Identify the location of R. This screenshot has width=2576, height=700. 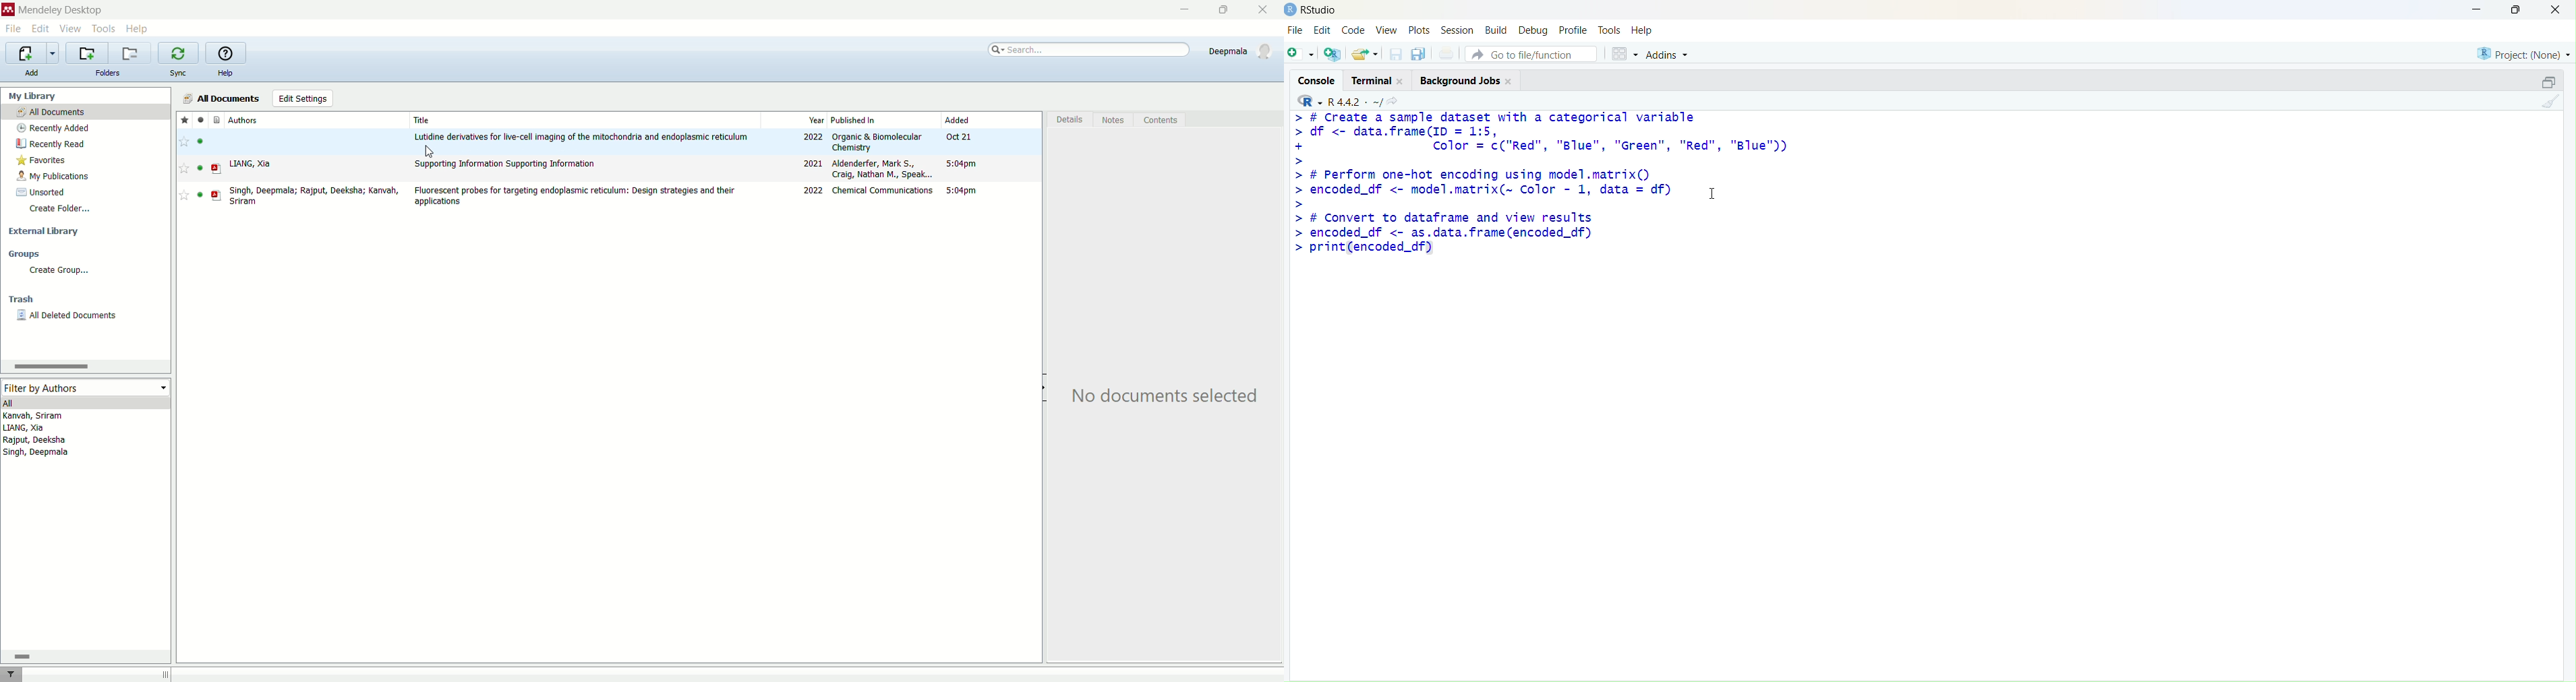
(1310, 101).